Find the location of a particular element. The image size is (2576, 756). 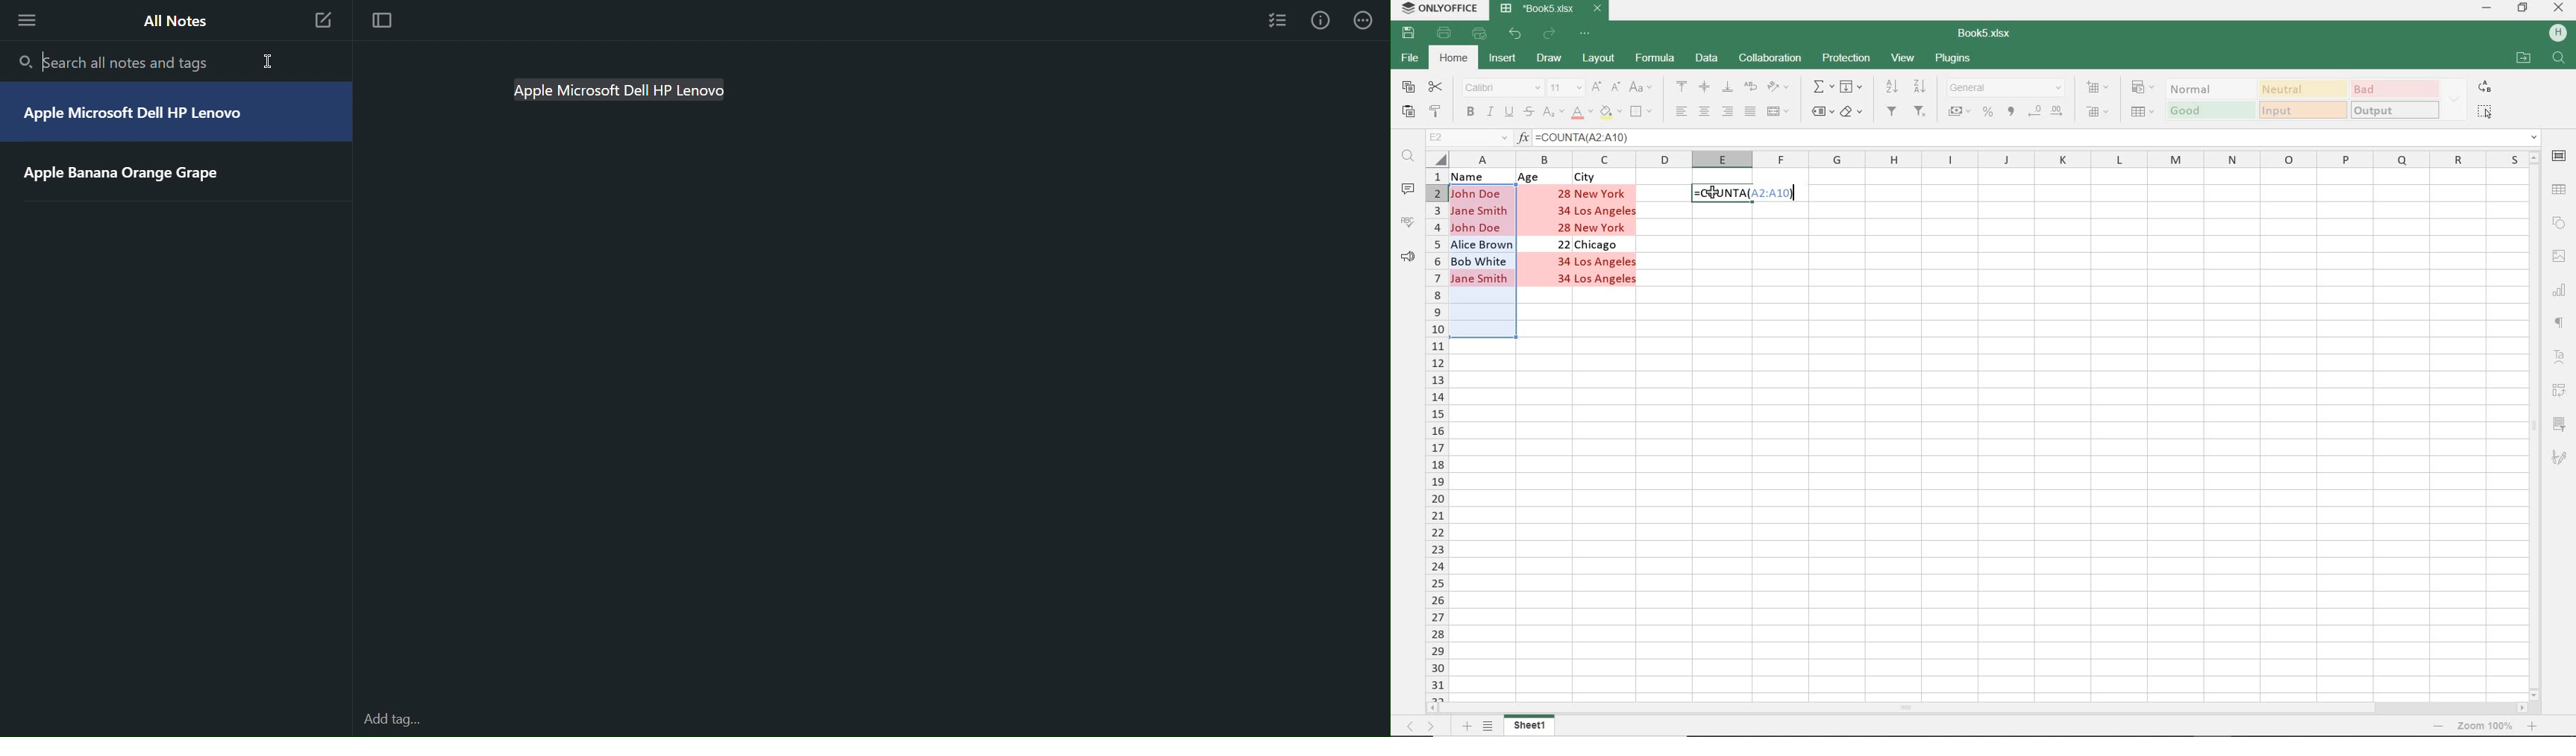

BAD is located at coordinates (2395, 88).